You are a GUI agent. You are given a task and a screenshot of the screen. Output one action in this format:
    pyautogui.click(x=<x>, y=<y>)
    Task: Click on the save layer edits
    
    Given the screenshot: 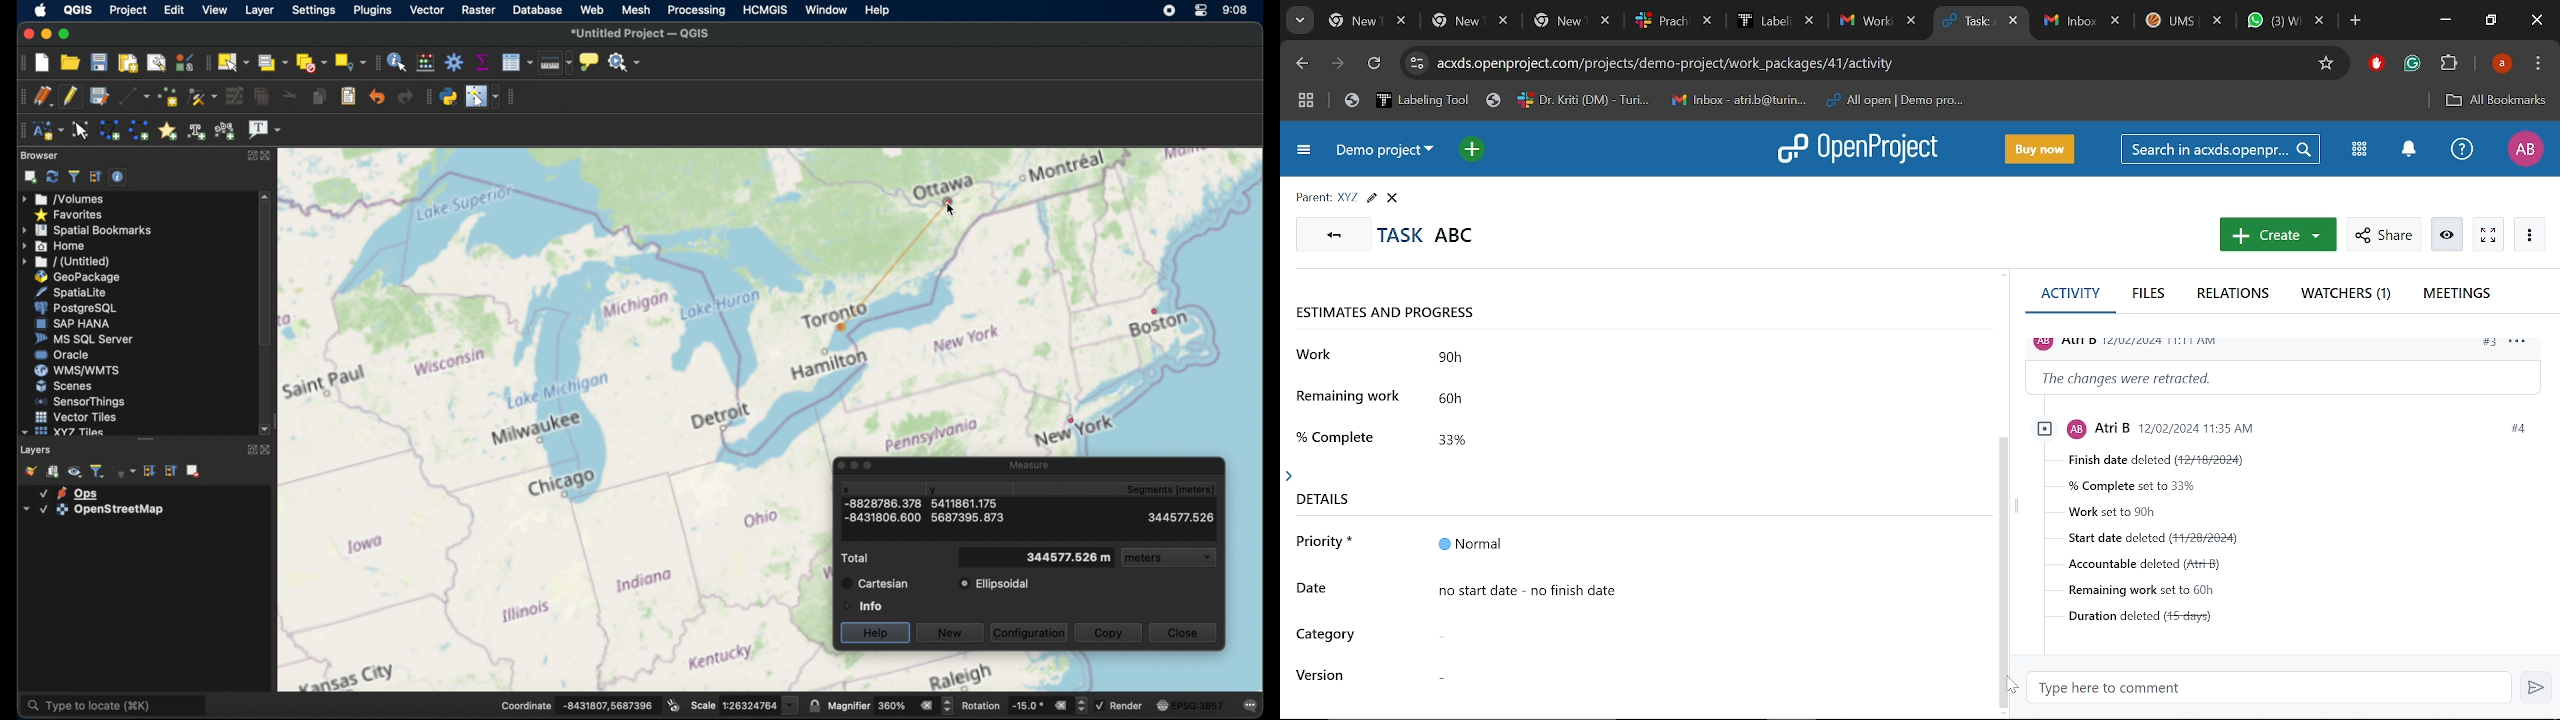 What is the action you would take?
    pyautogui.click(x=98, y=95)
    